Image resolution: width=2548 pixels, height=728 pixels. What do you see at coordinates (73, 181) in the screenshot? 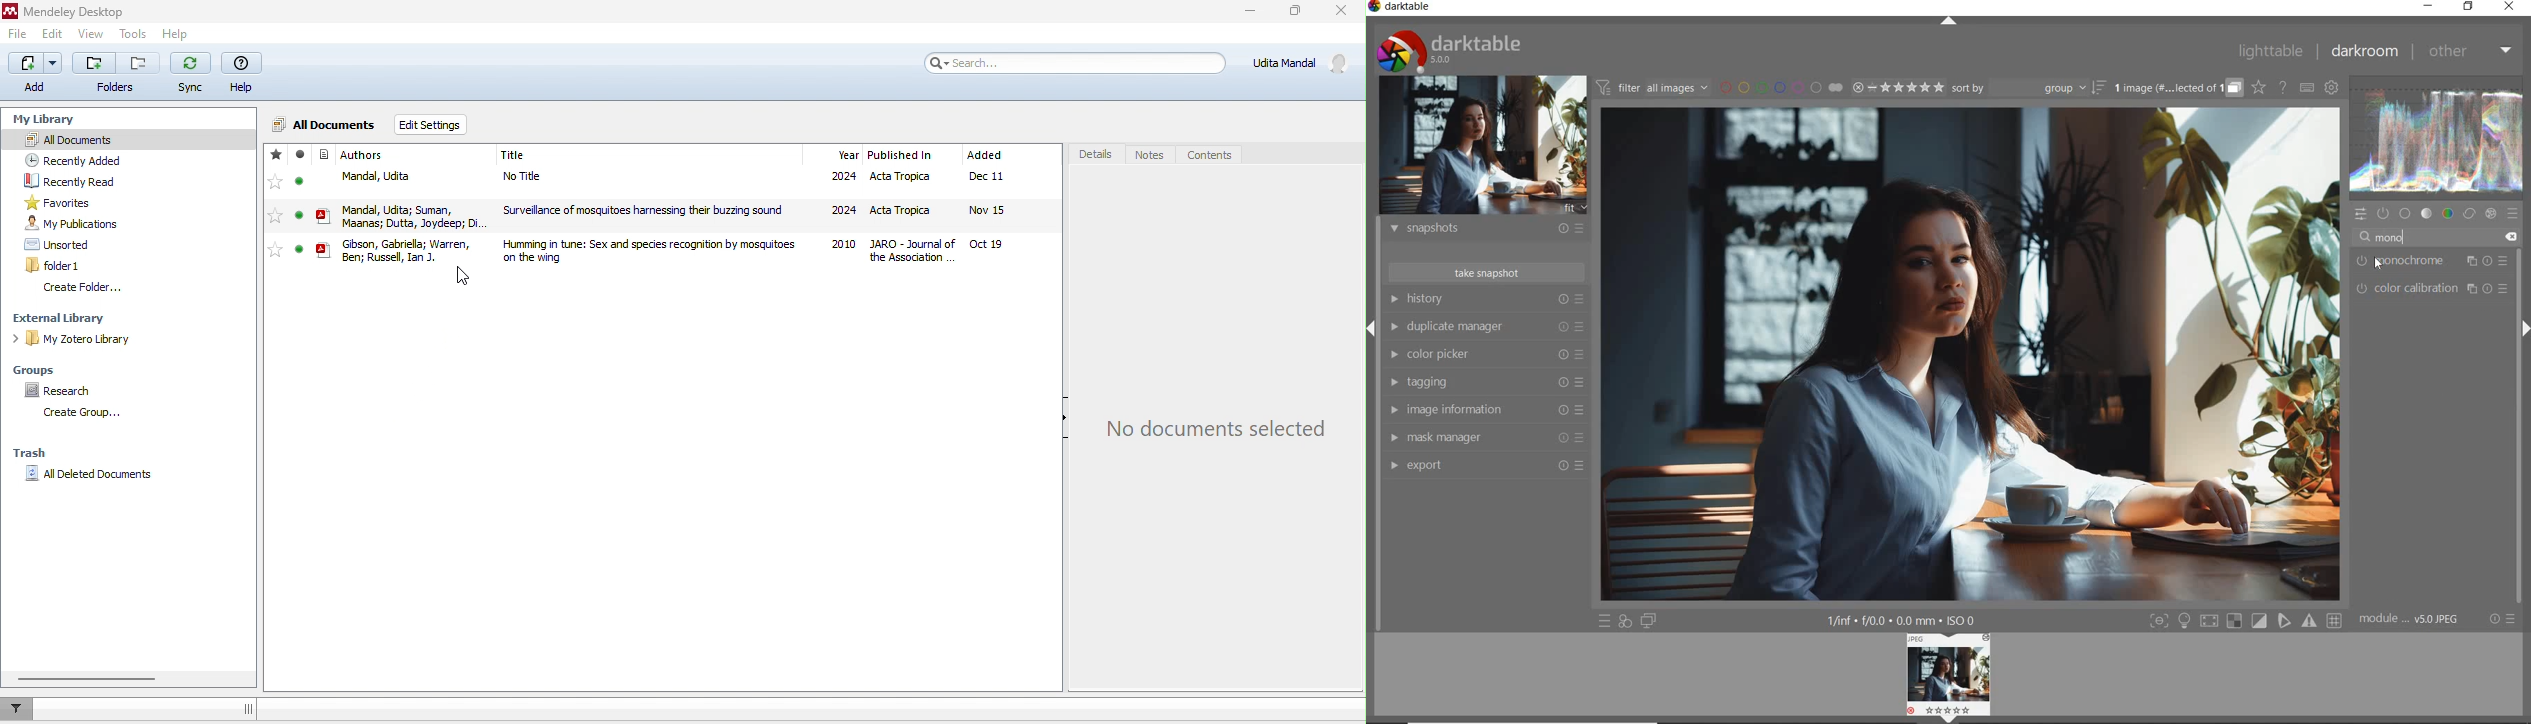
I see `recently read` at bounding box center [73, 181].